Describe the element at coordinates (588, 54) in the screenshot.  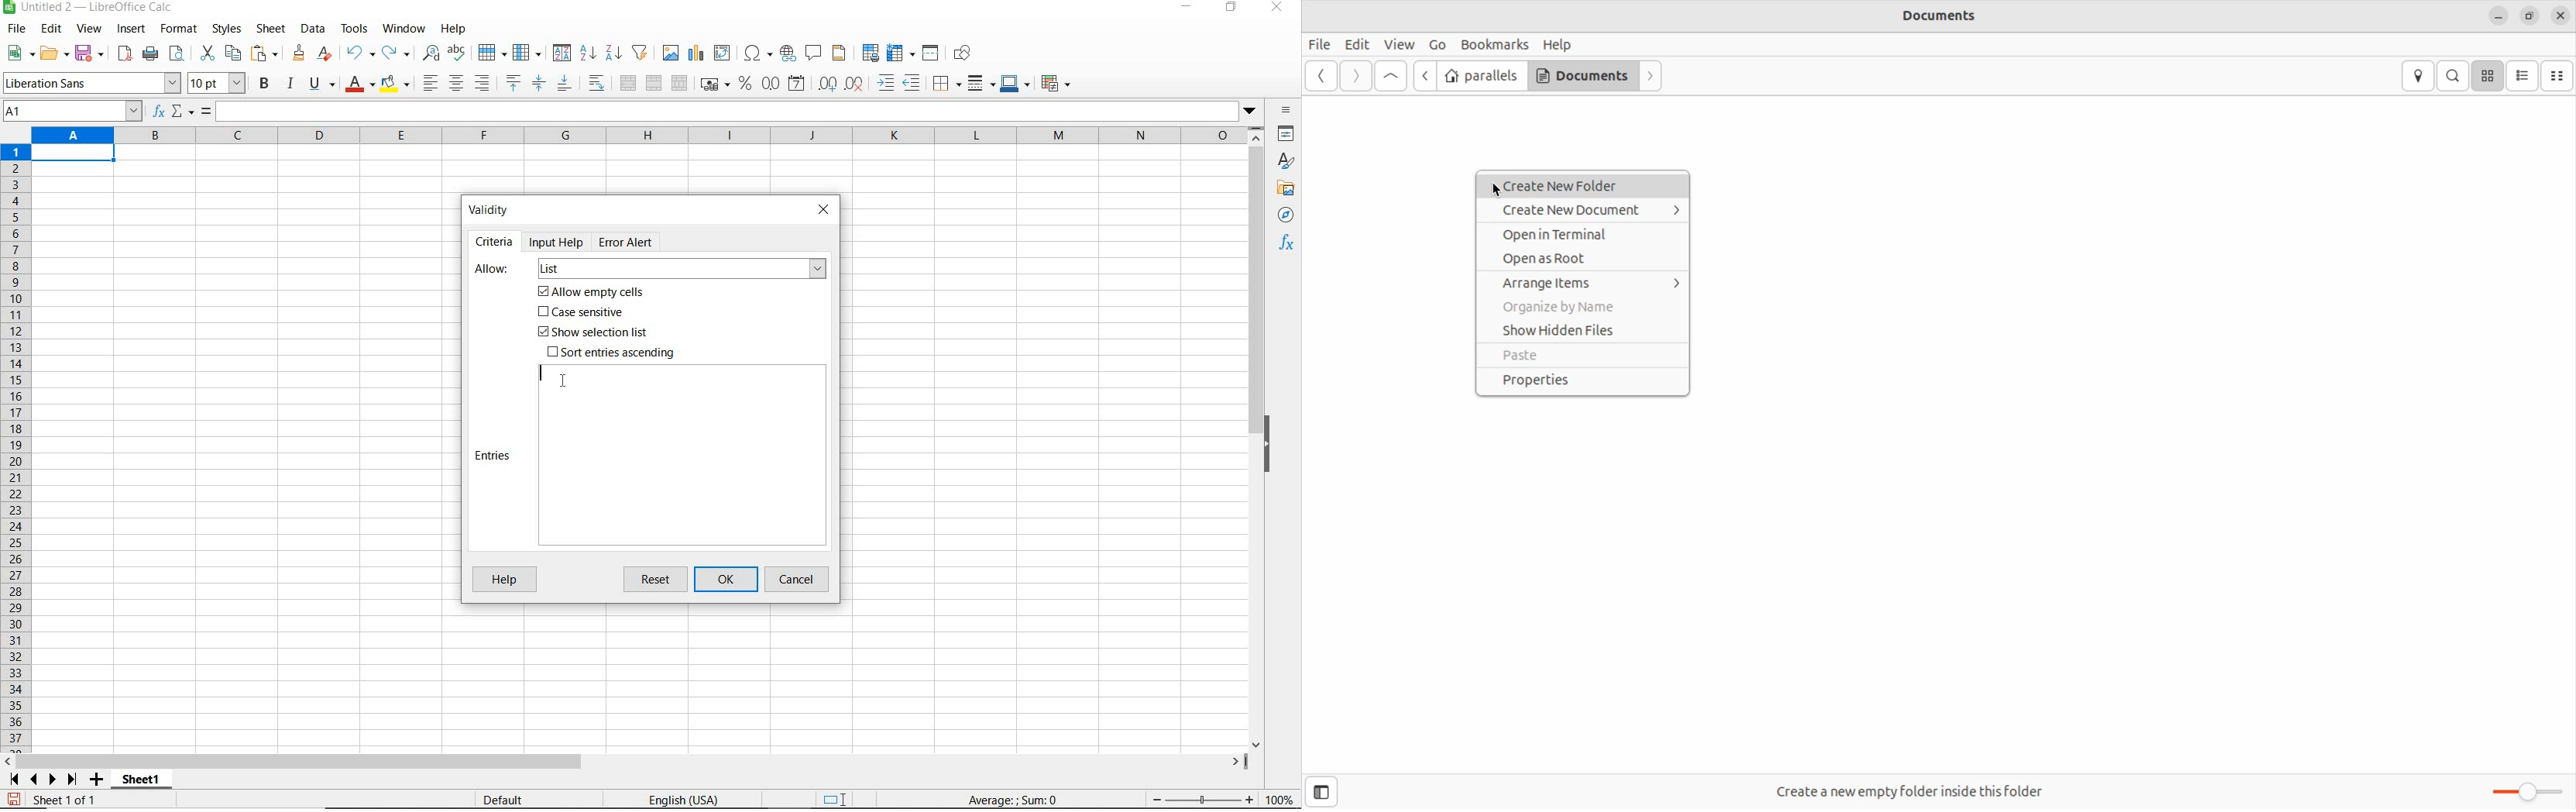
I see `sort ascending` at that location.